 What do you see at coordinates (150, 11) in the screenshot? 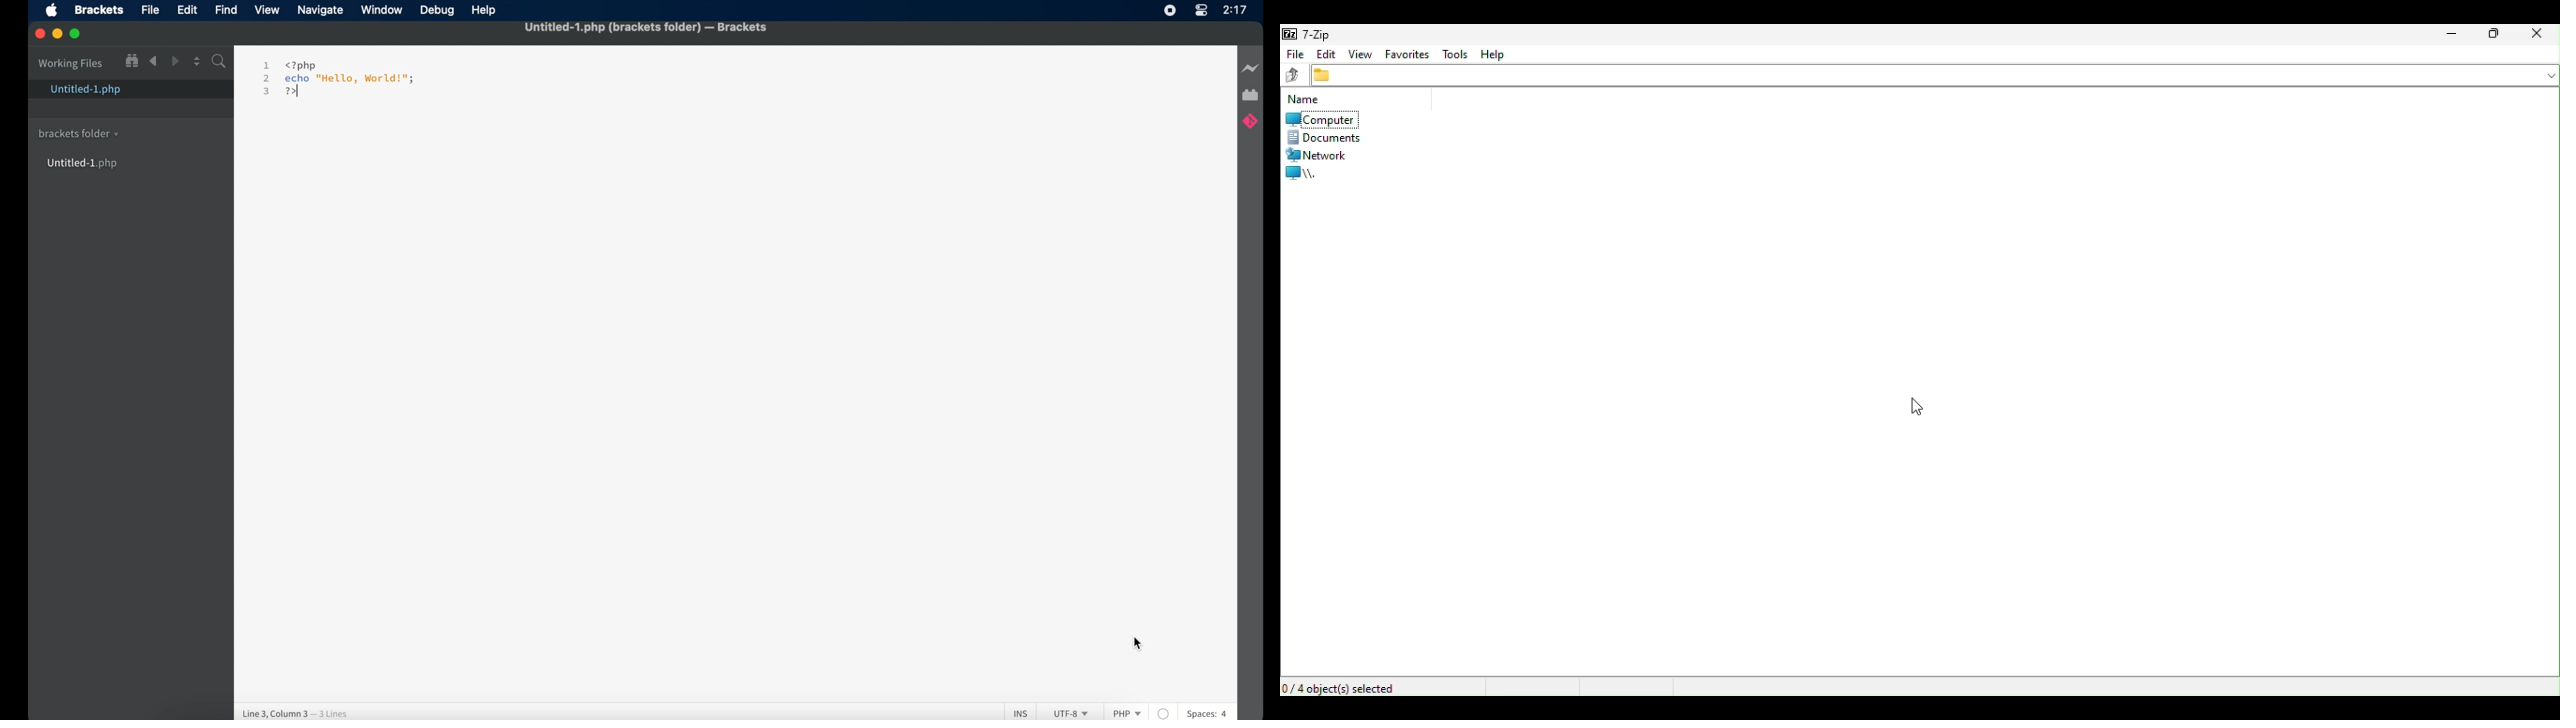
I see `file` at bounding box center [150, 11].